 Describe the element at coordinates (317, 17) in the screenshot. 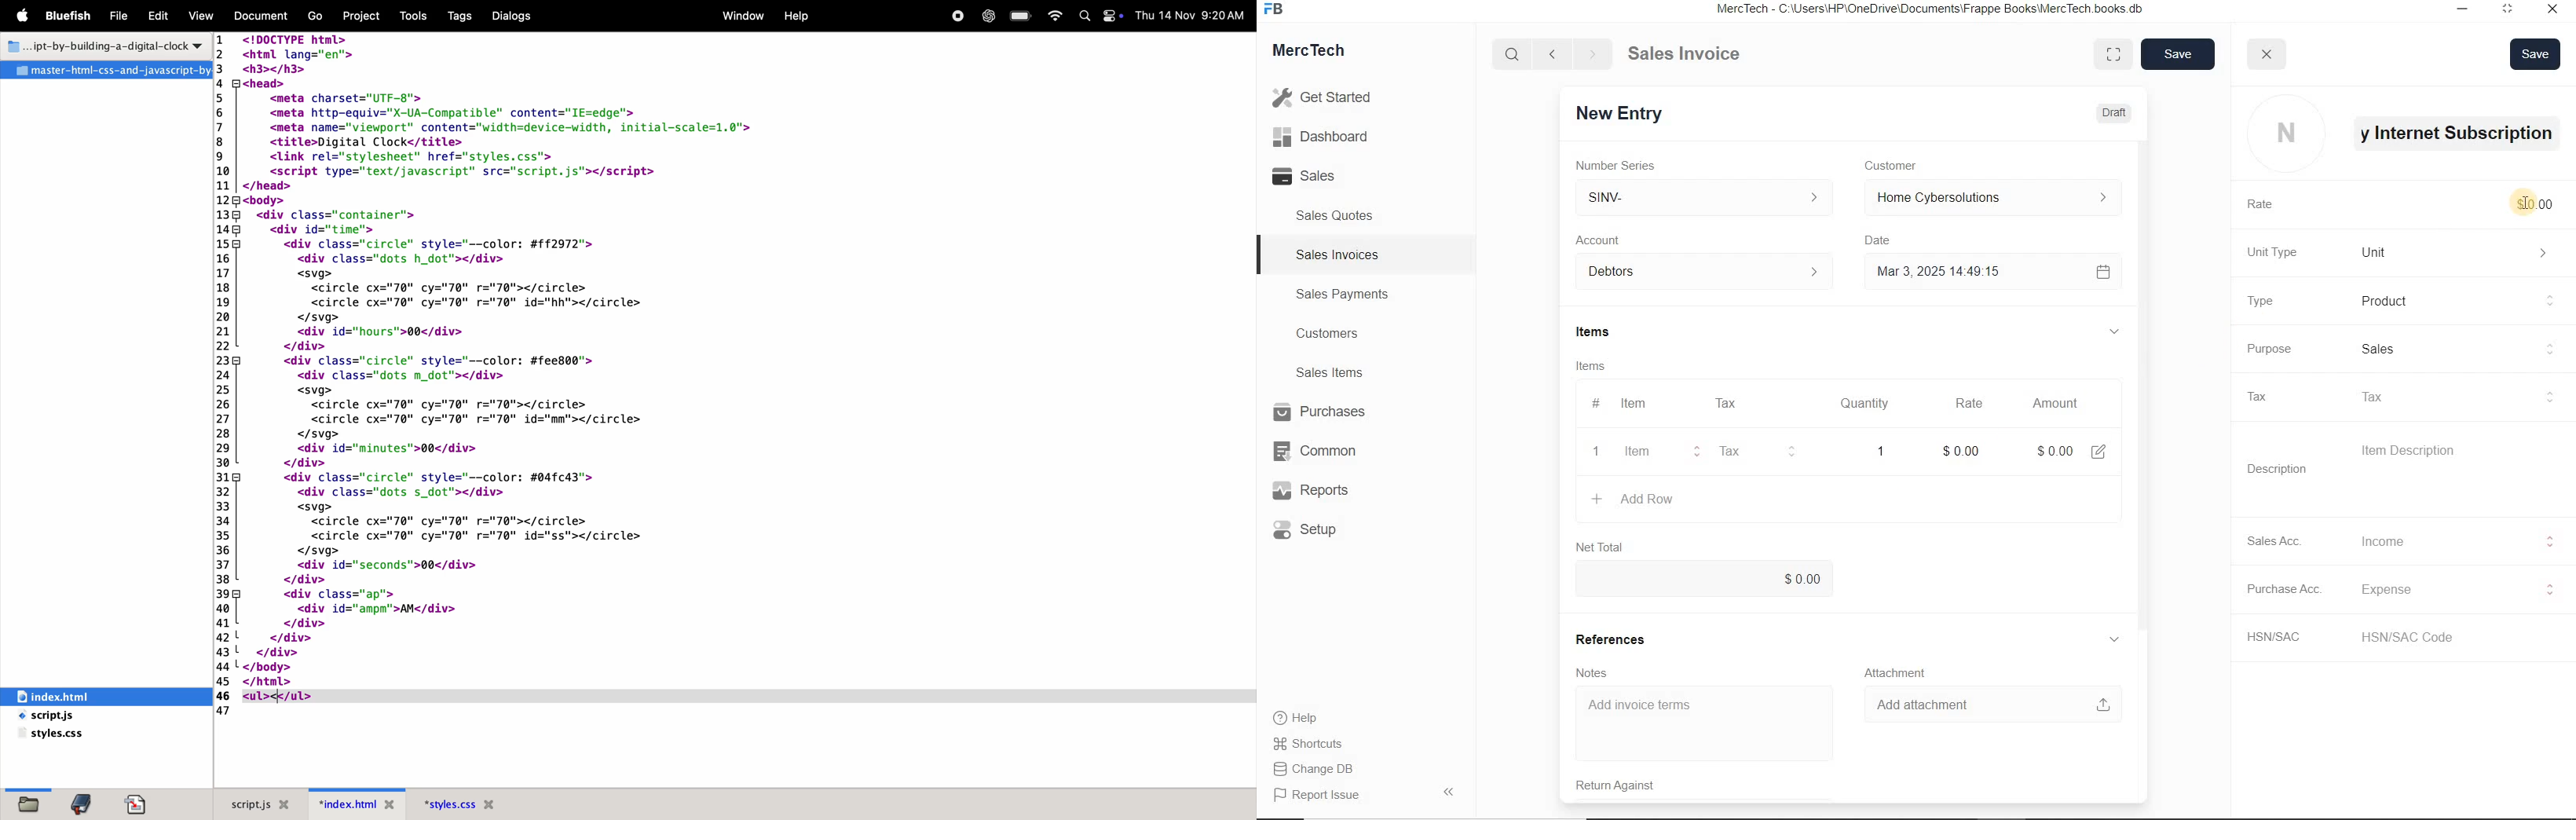

I see `Go` at that location.